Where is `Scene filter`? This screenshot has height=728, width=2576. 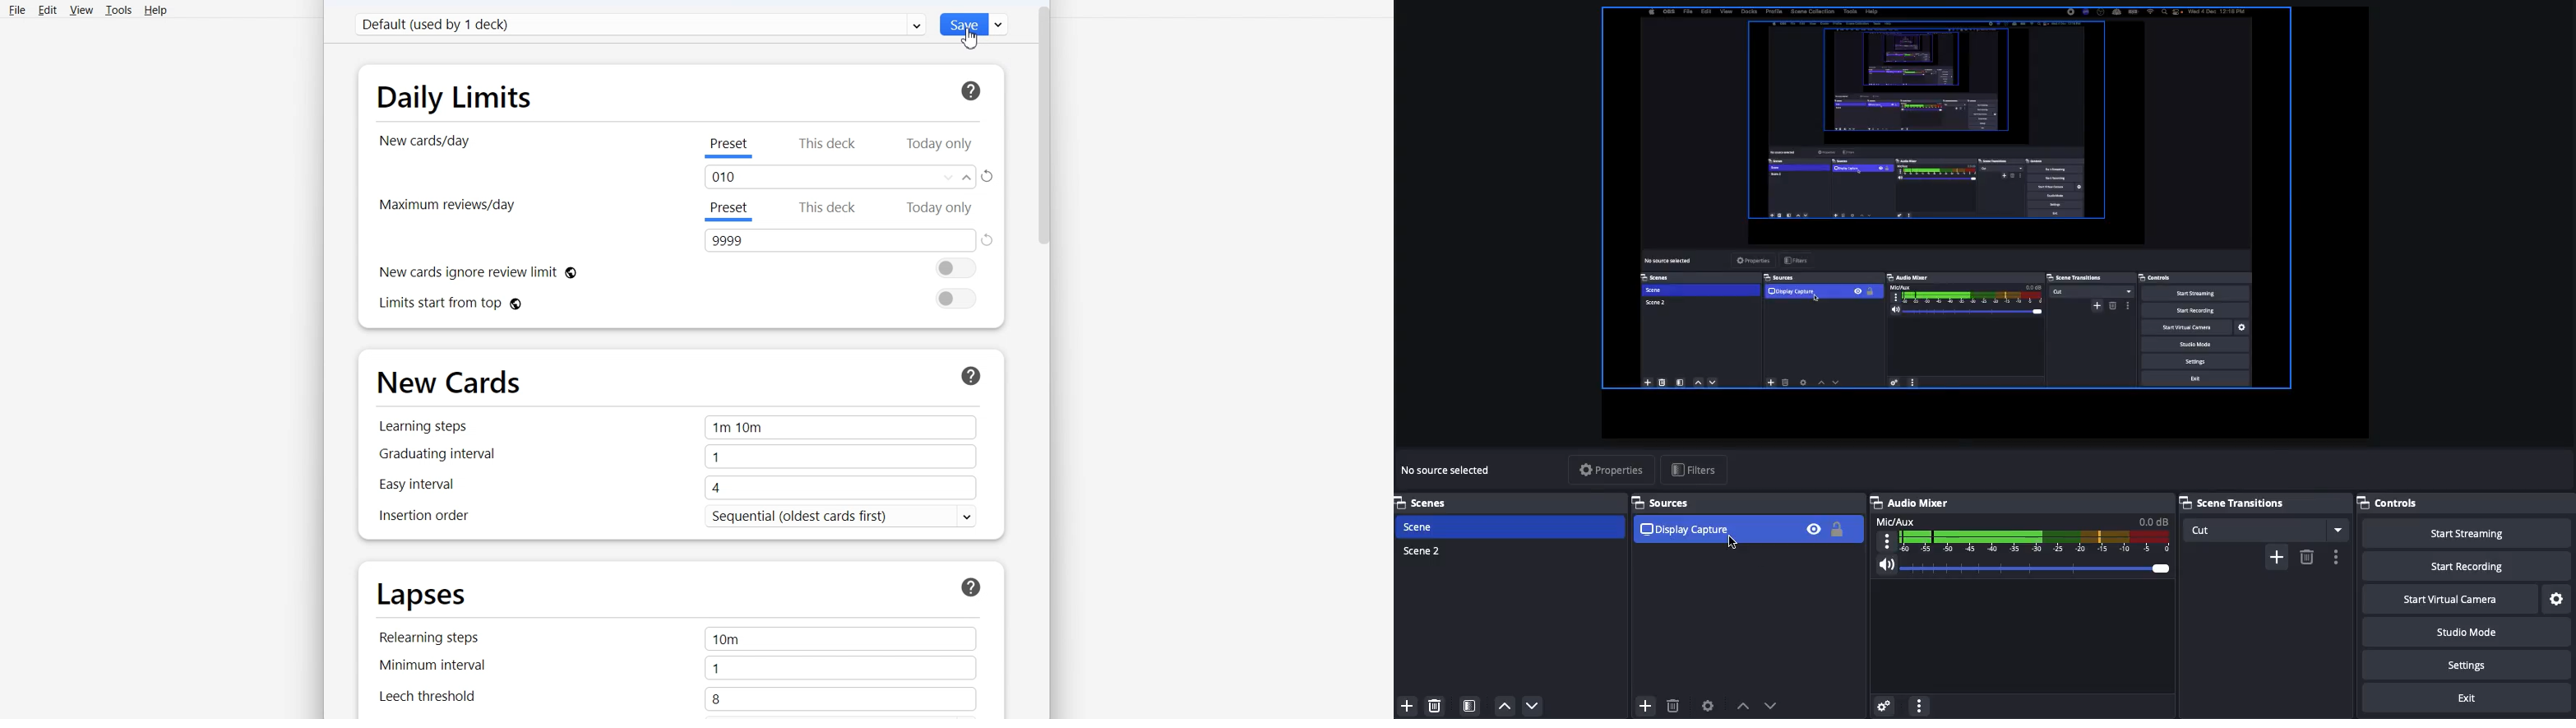 Scene filter is located at coordinates (1470, 705).